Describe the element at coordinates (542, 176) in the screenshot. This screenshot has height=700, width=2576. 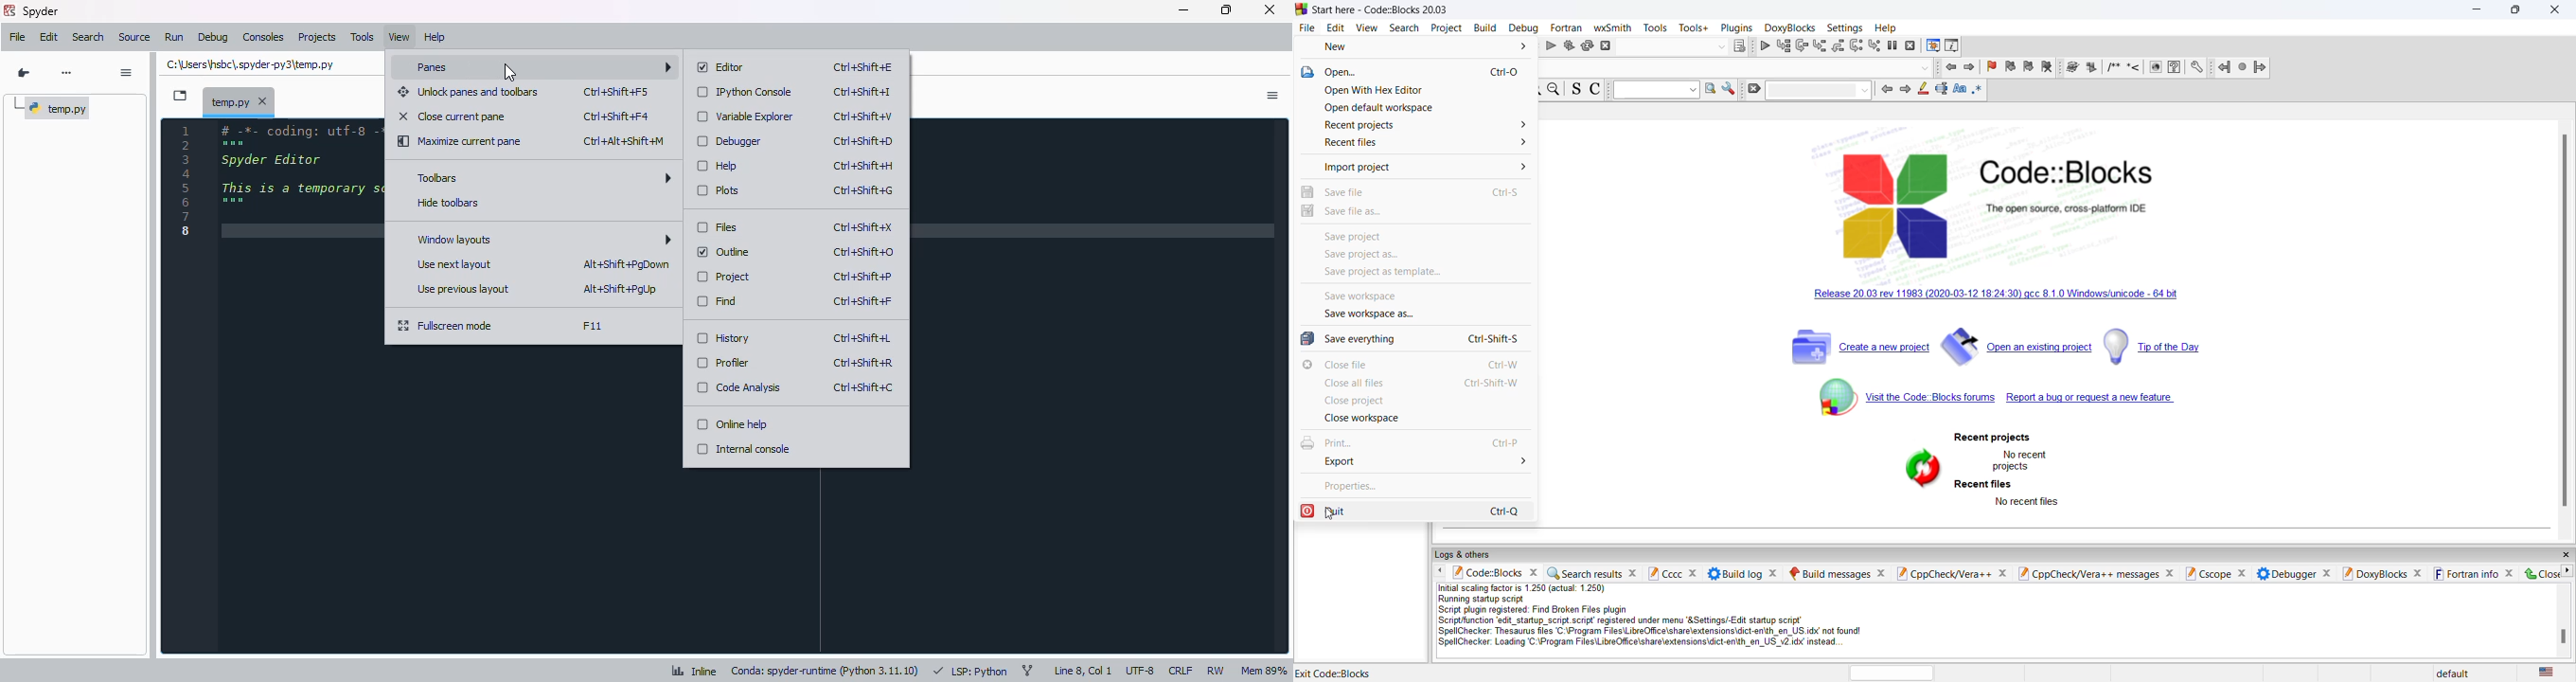
I see `toolbars` at that location.